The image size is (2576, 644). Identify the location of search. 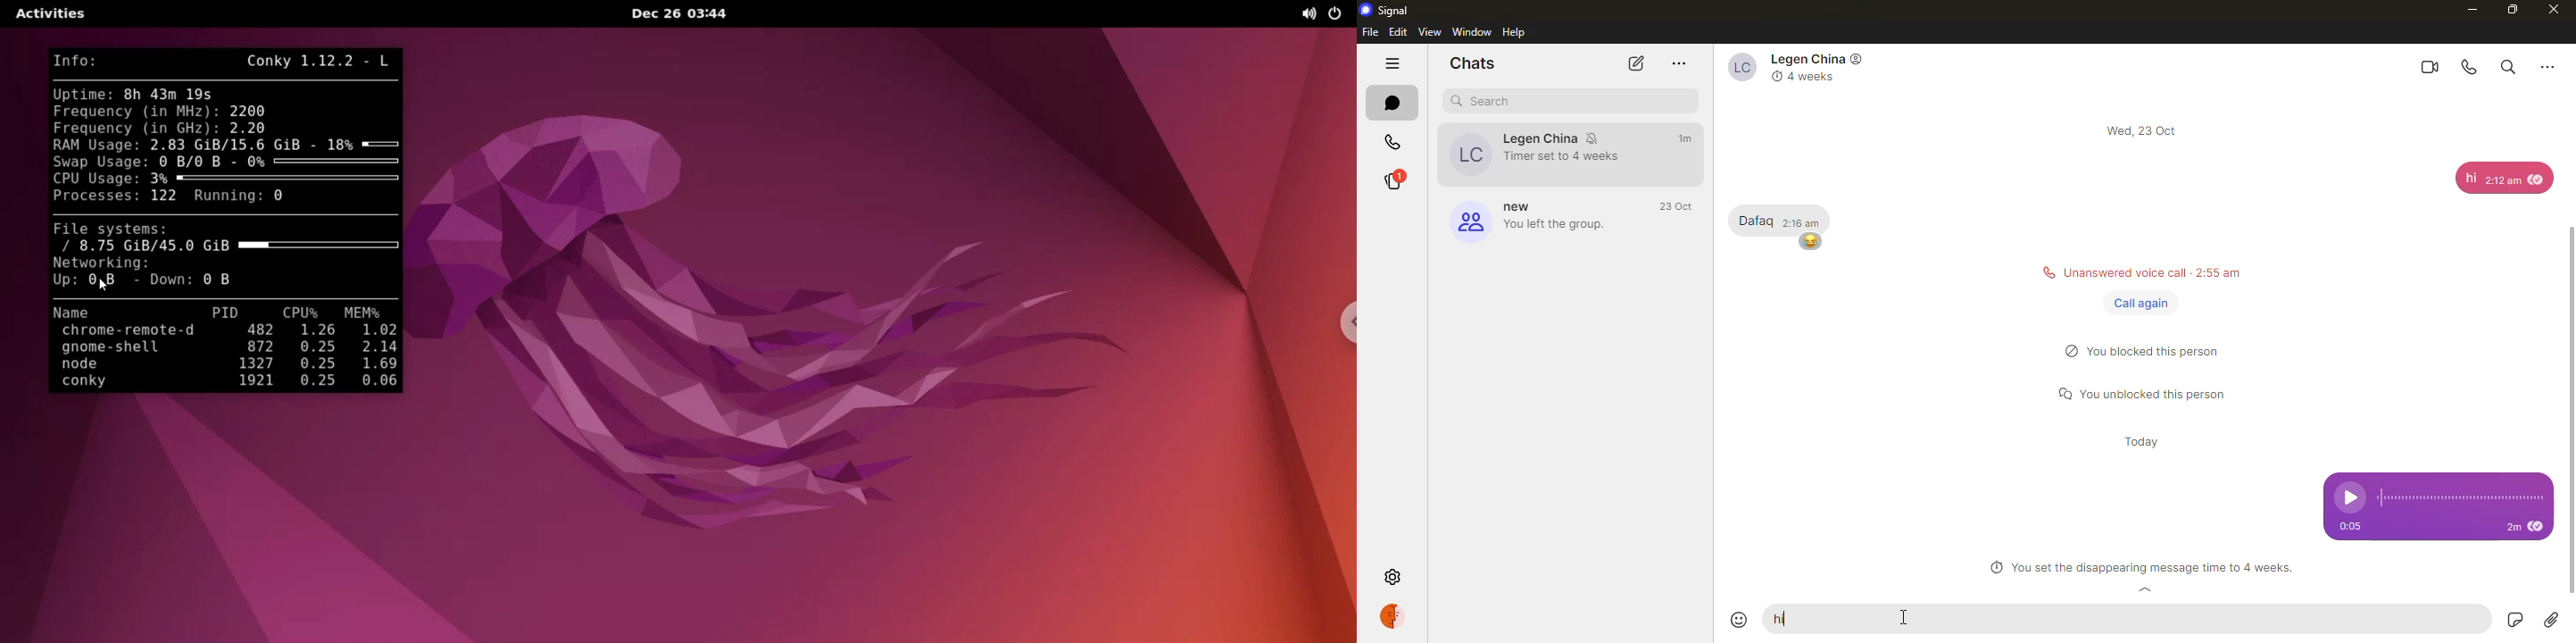
(1486, 101).